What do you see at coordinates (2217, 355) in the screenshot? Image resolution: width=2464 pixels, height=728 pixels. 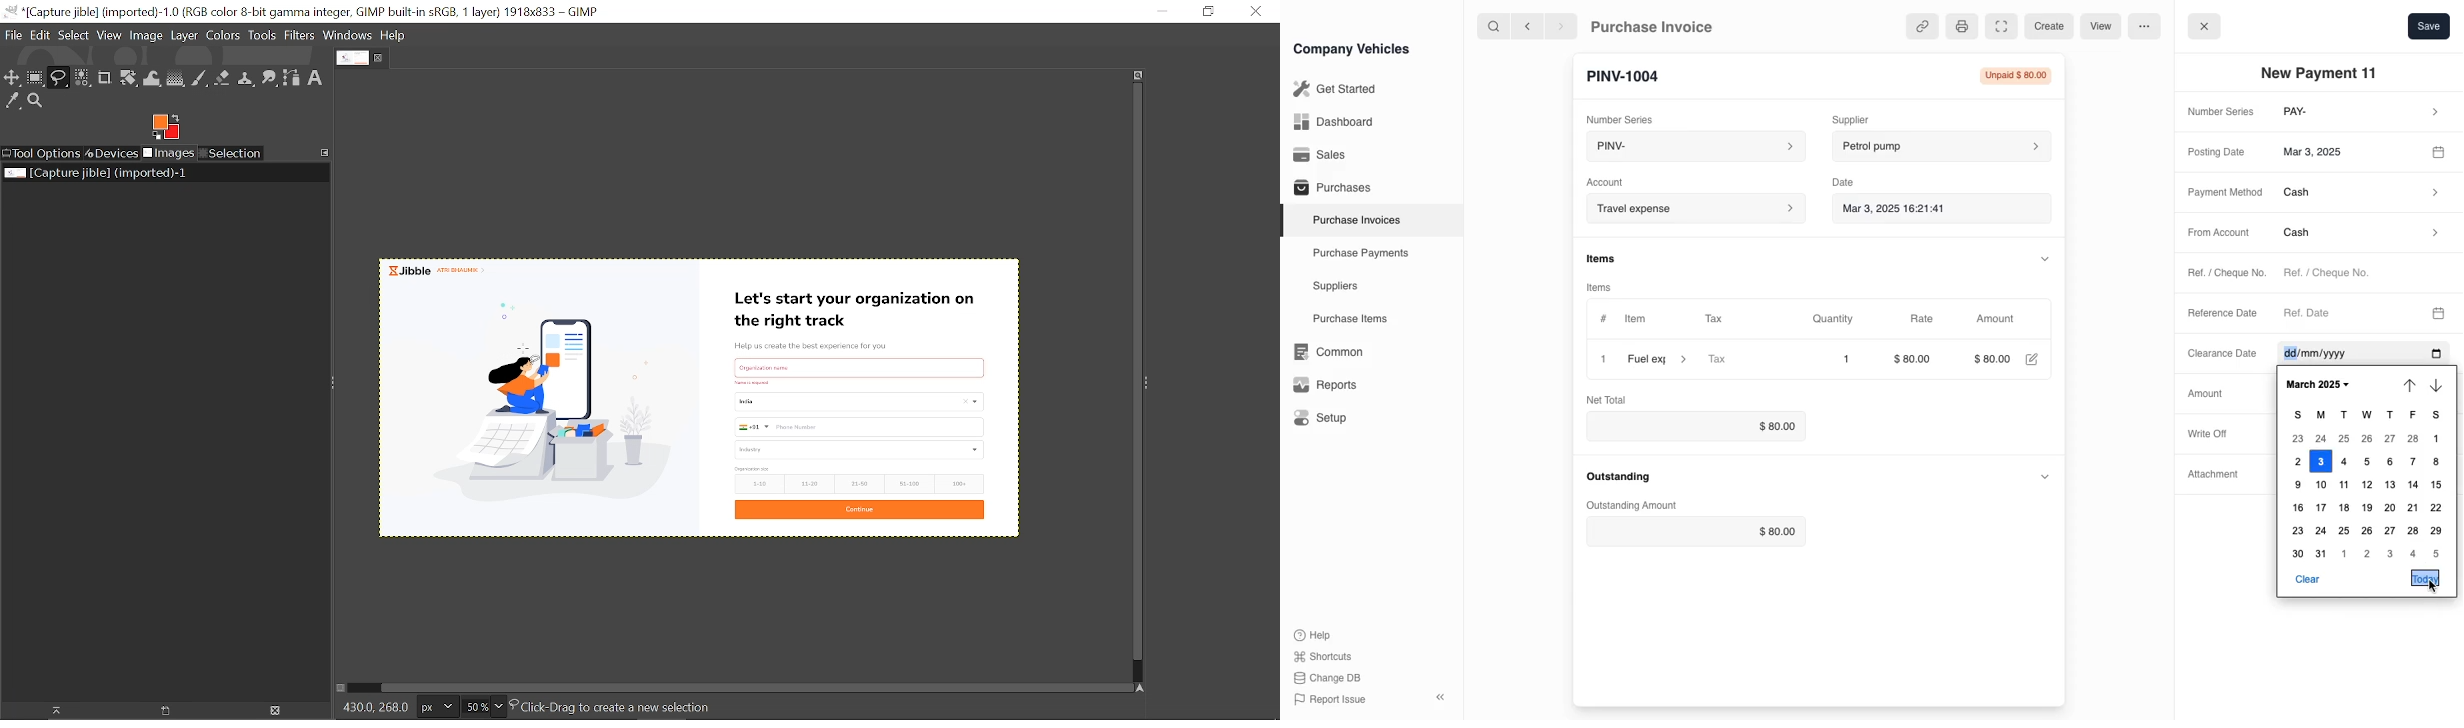 I see `Clearance Date` at bounding box center [2217, 355].